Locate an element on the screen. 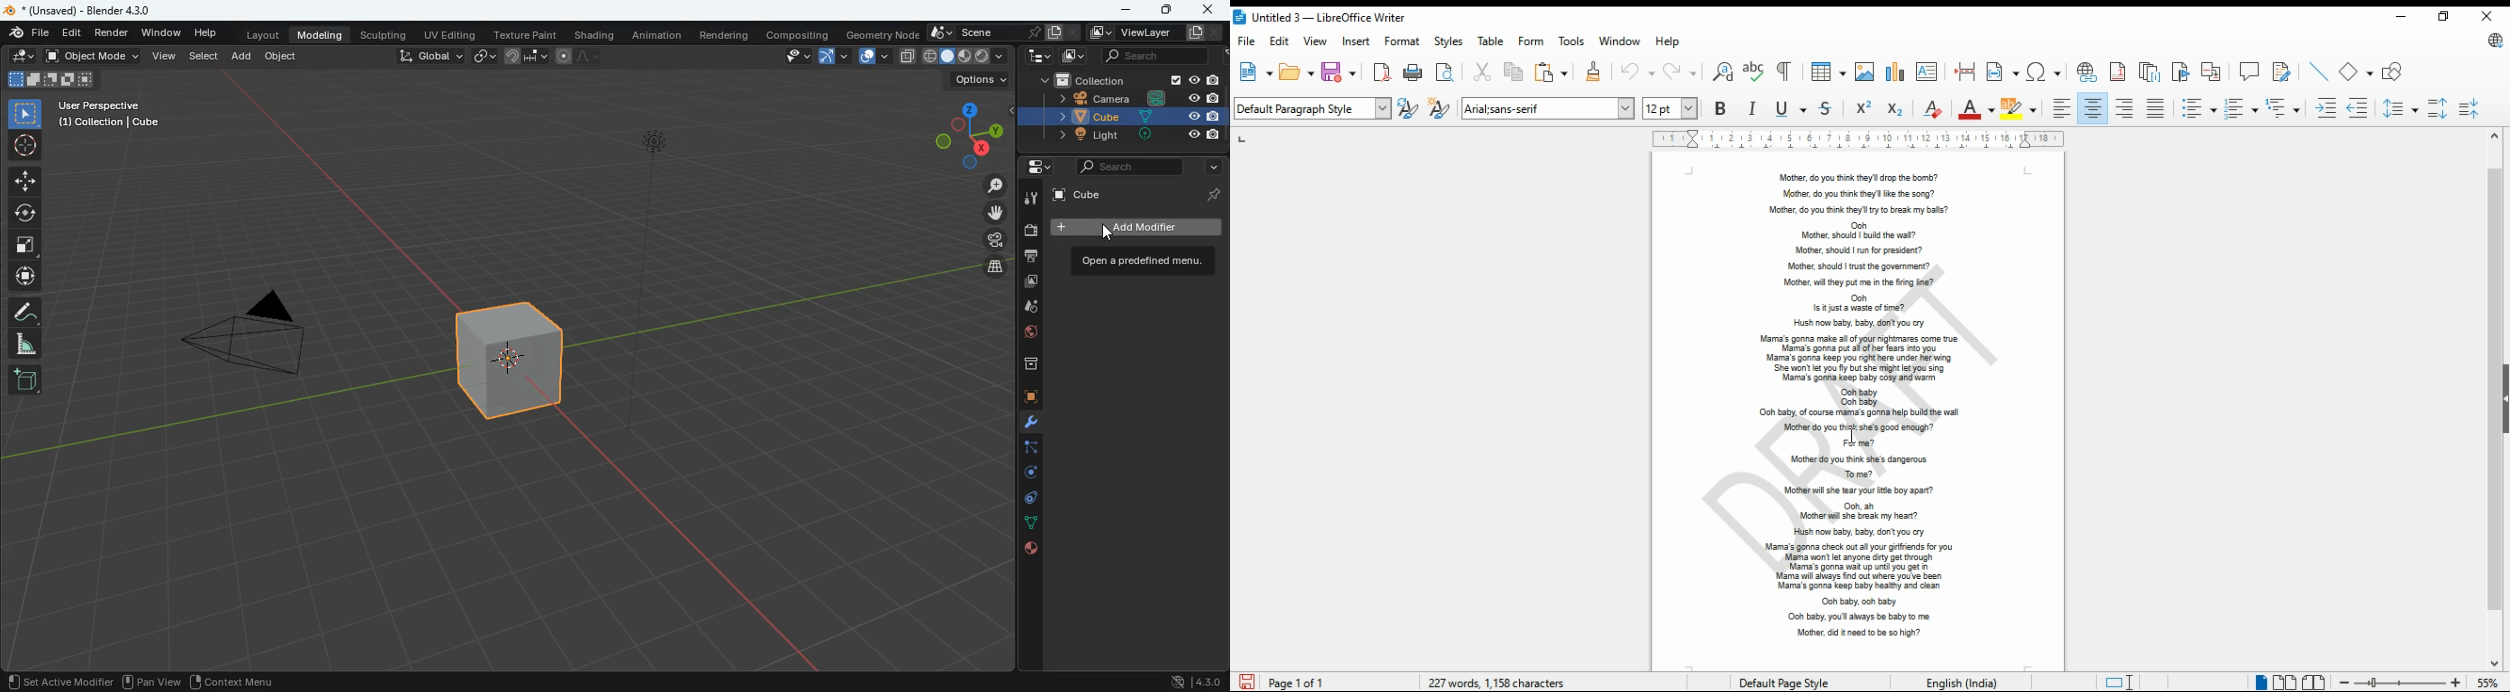 This screenshot has width=2520, height=700. styles is located at coordinates (1451, 41).